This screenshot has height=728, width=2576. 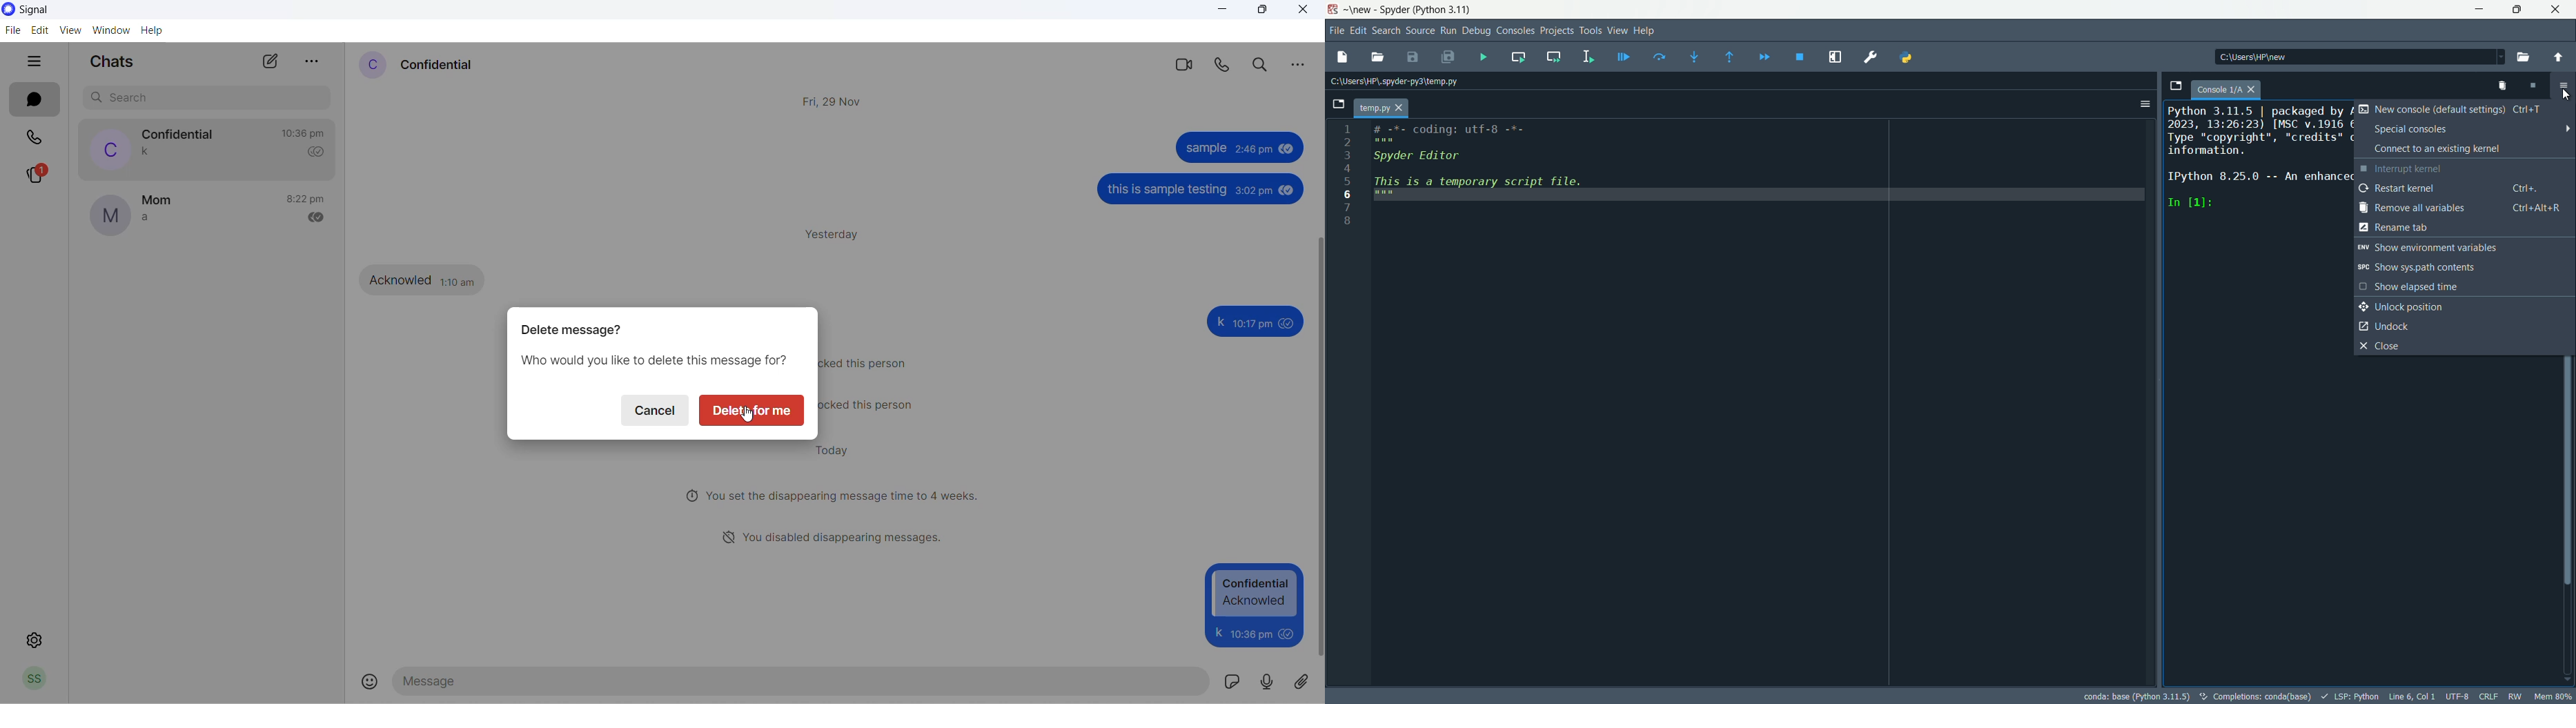 What do you see at coordinates (317, 153) in the screenshot?
I see `read recipient` at bounding box center [317, 153].